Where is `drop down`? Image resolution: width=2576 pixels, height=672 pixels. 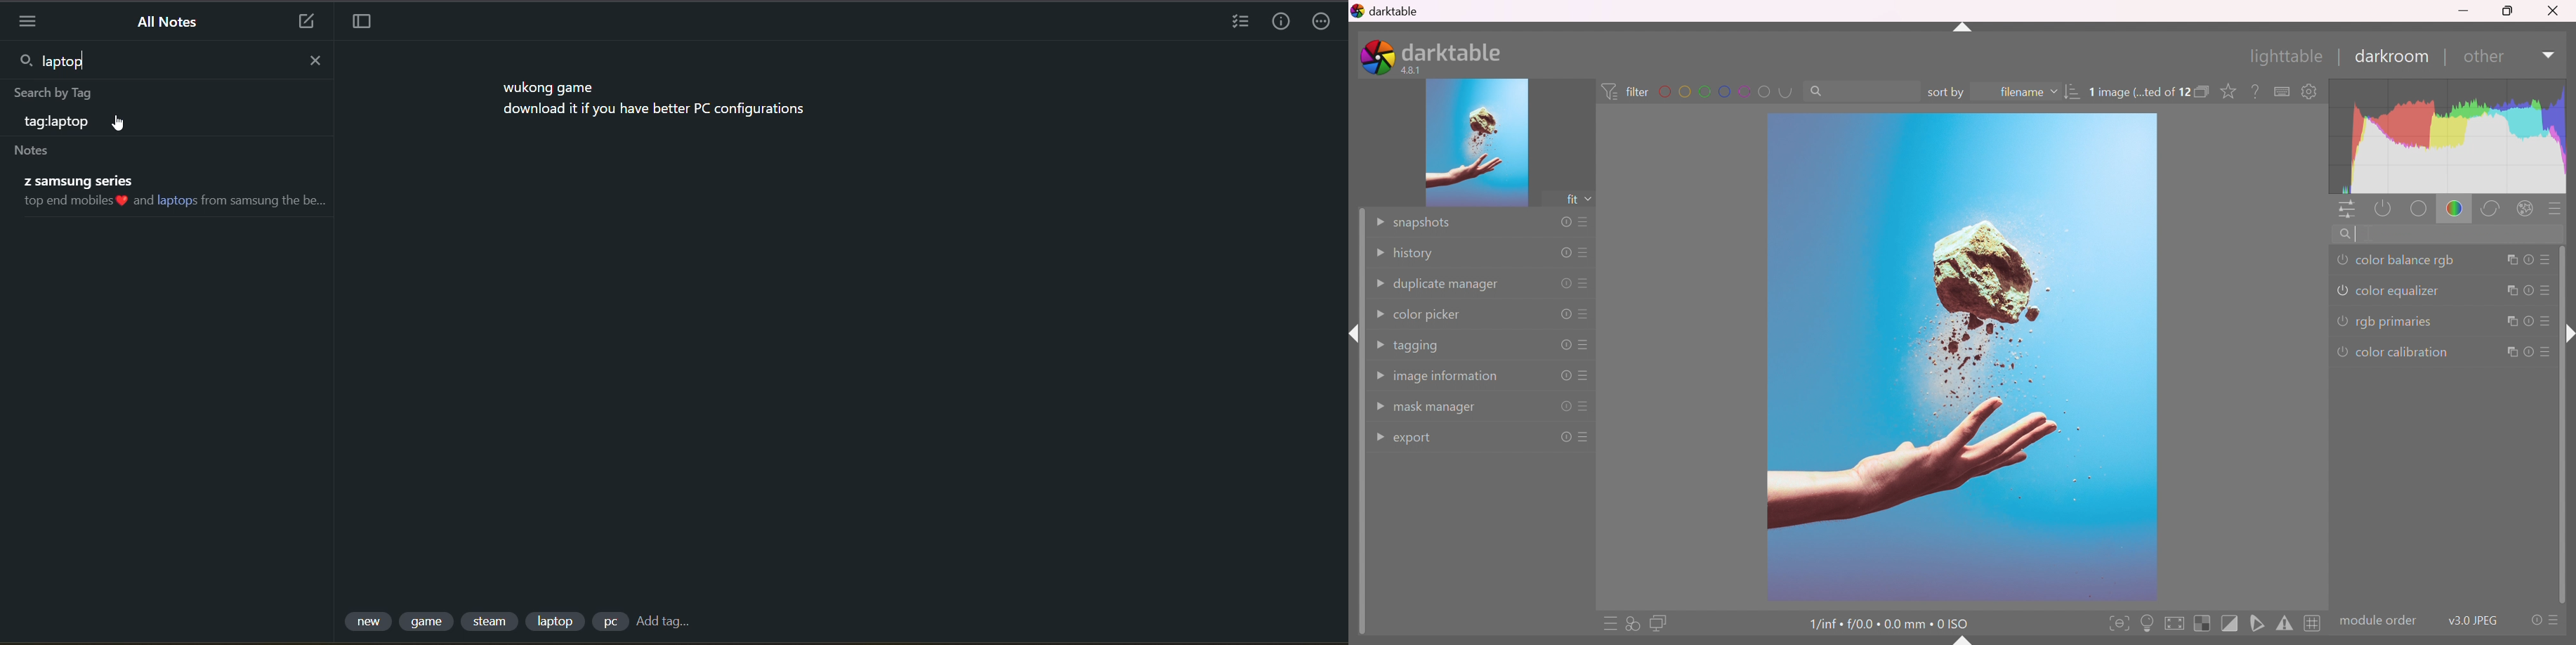
drop down is located at coordinates (1591, 199).